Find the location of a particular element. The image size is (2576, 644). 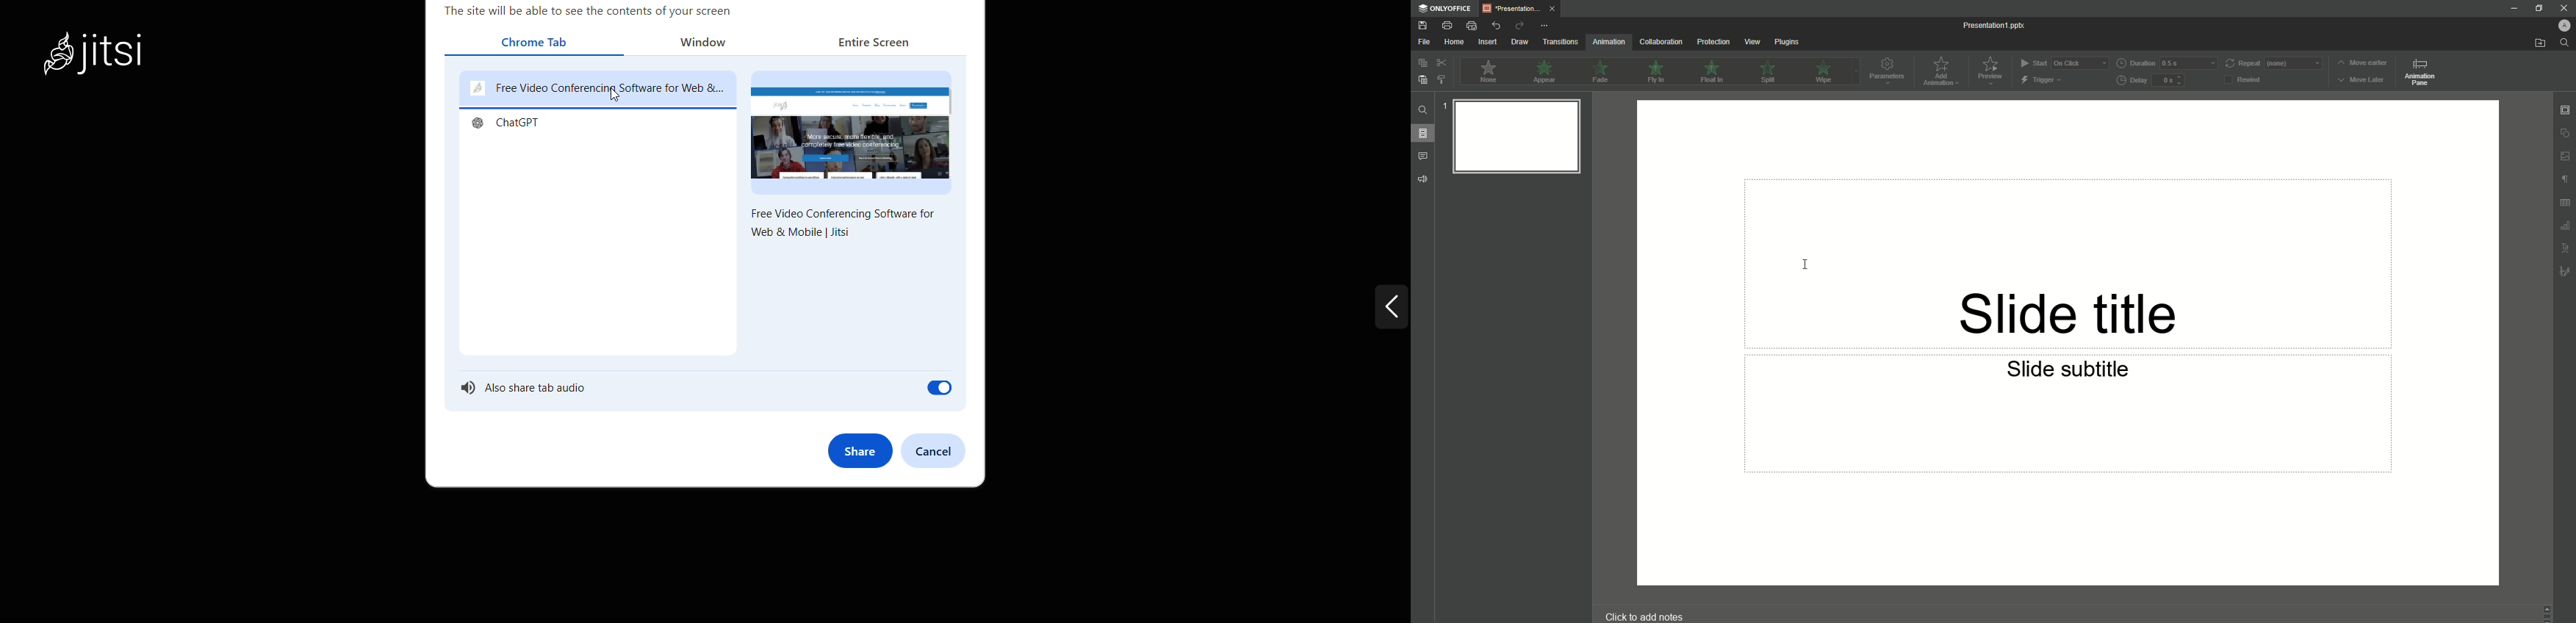

Rewind is located at coordinates (2253, 79).